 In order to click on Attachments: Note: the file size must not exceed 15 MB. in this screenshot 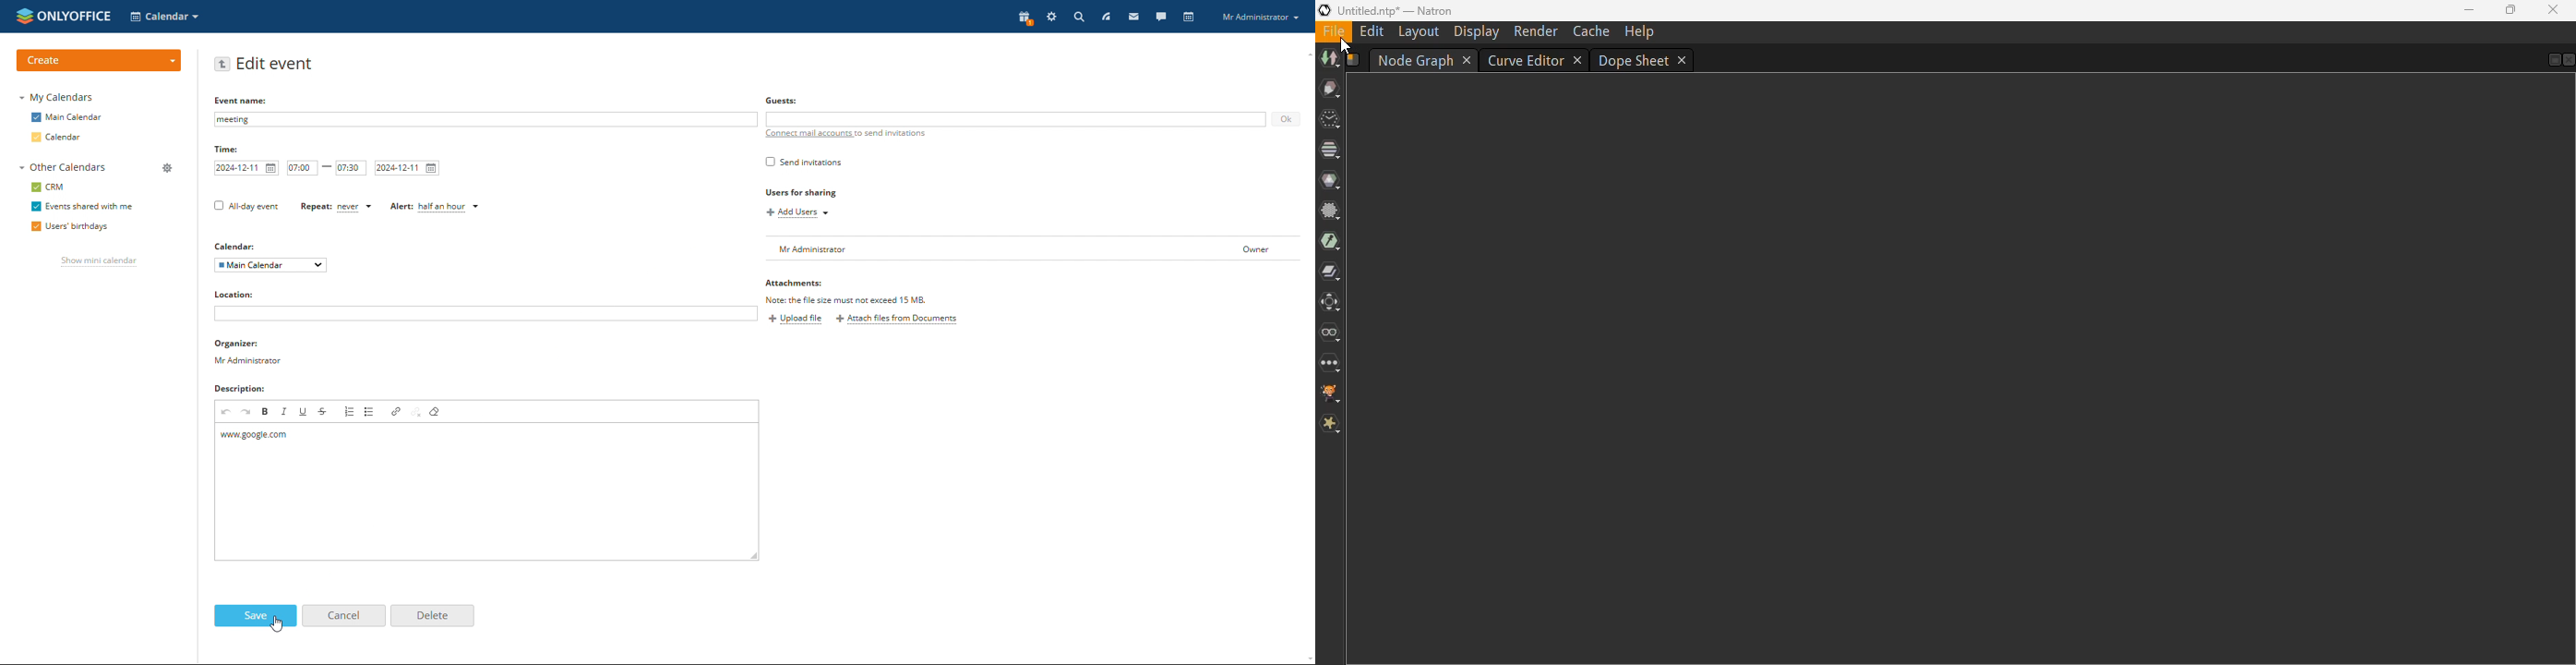, I will do `click(849, 290)`.